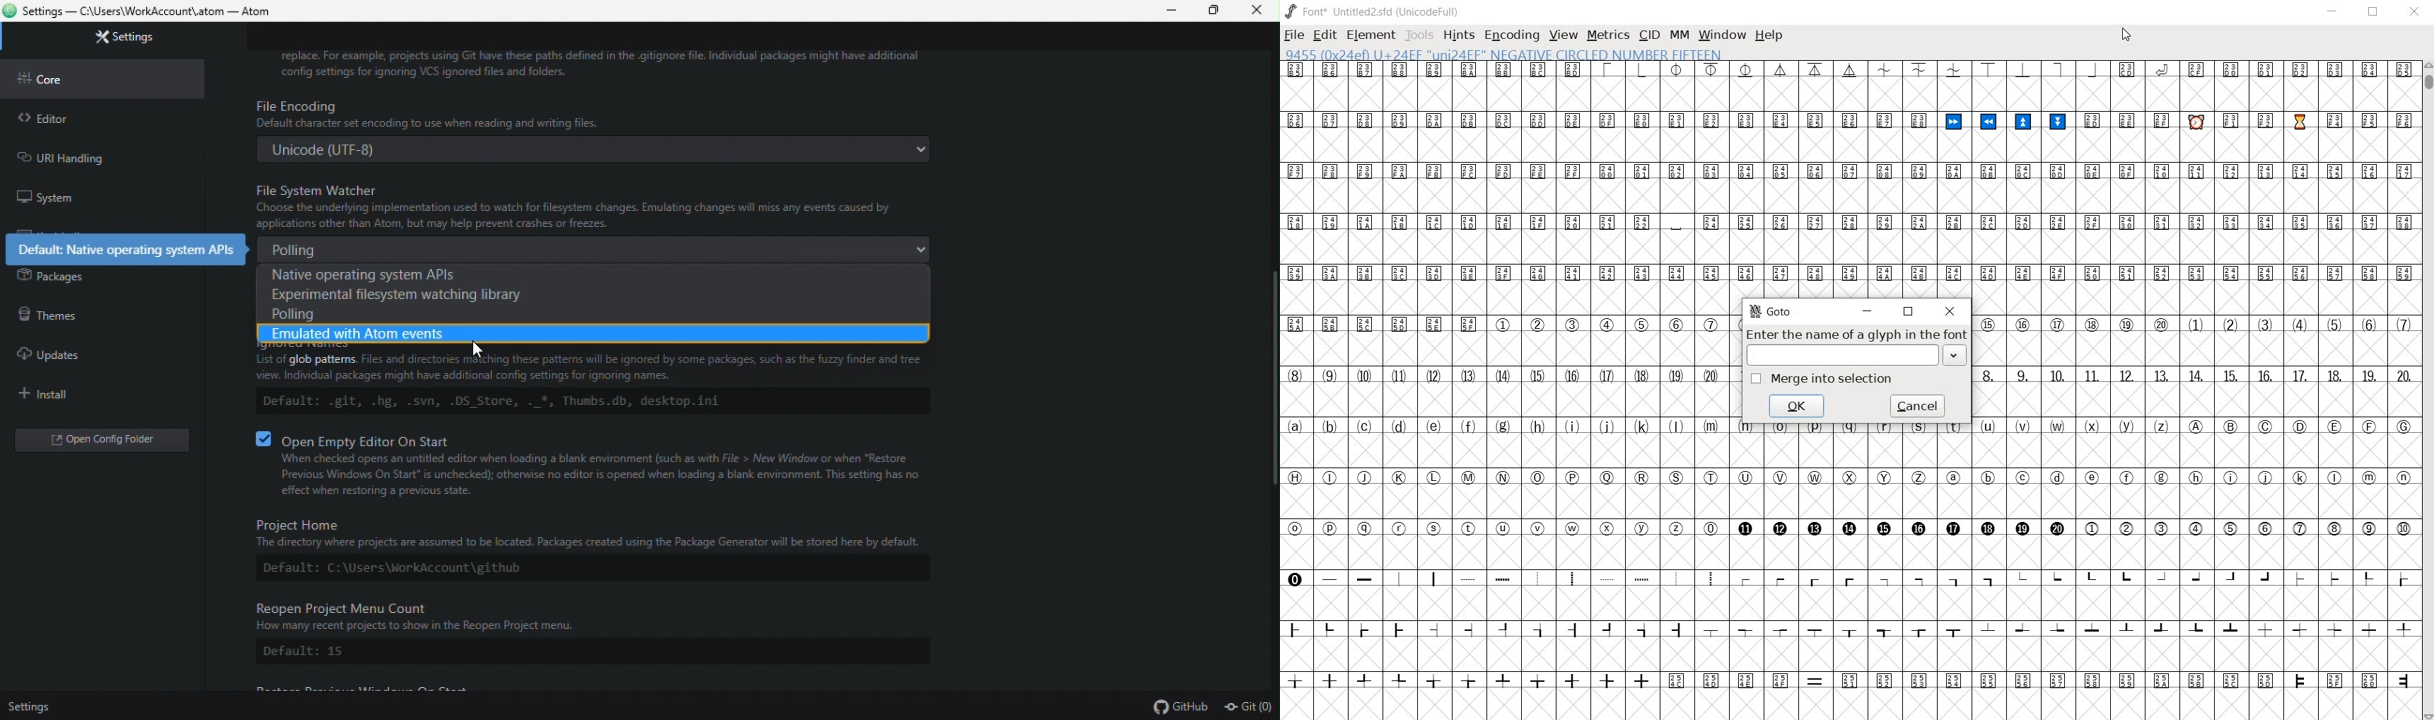  I want to click on WINDOW, so click(1721, 34).